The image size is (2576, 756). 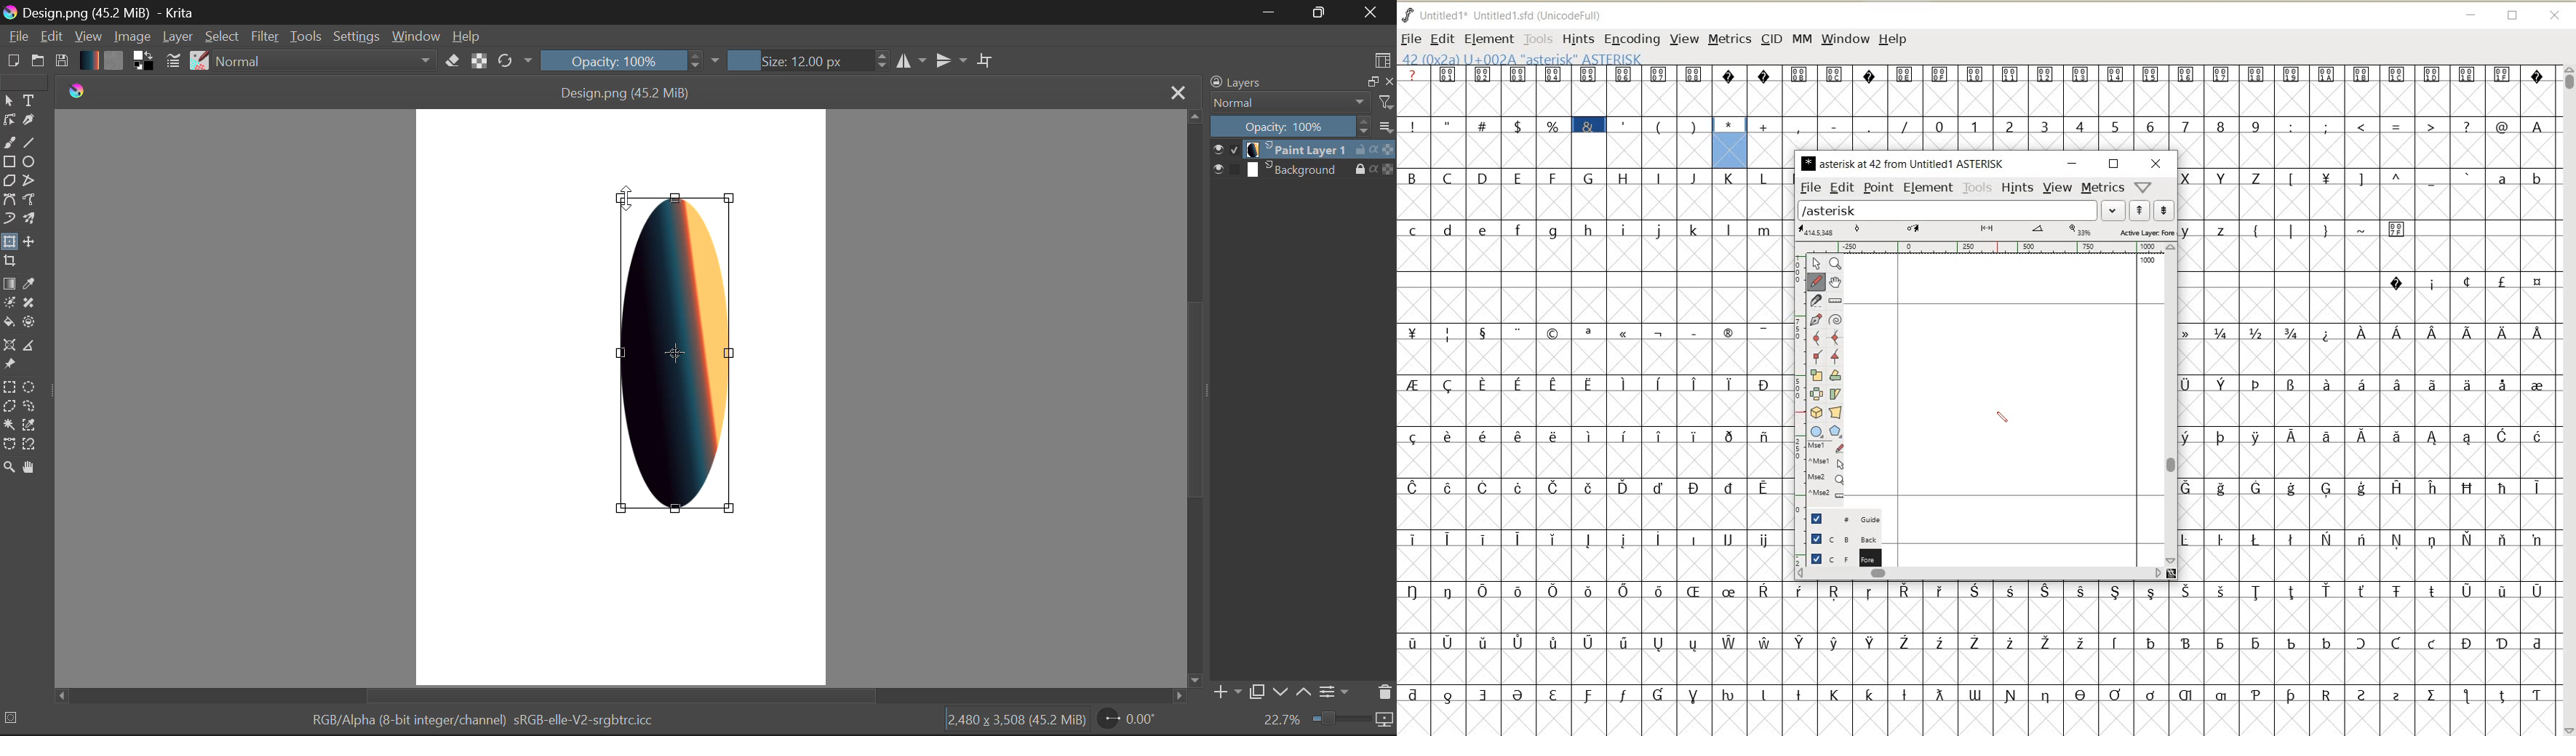 I want to click on CID, so click(x=1770, y=39).